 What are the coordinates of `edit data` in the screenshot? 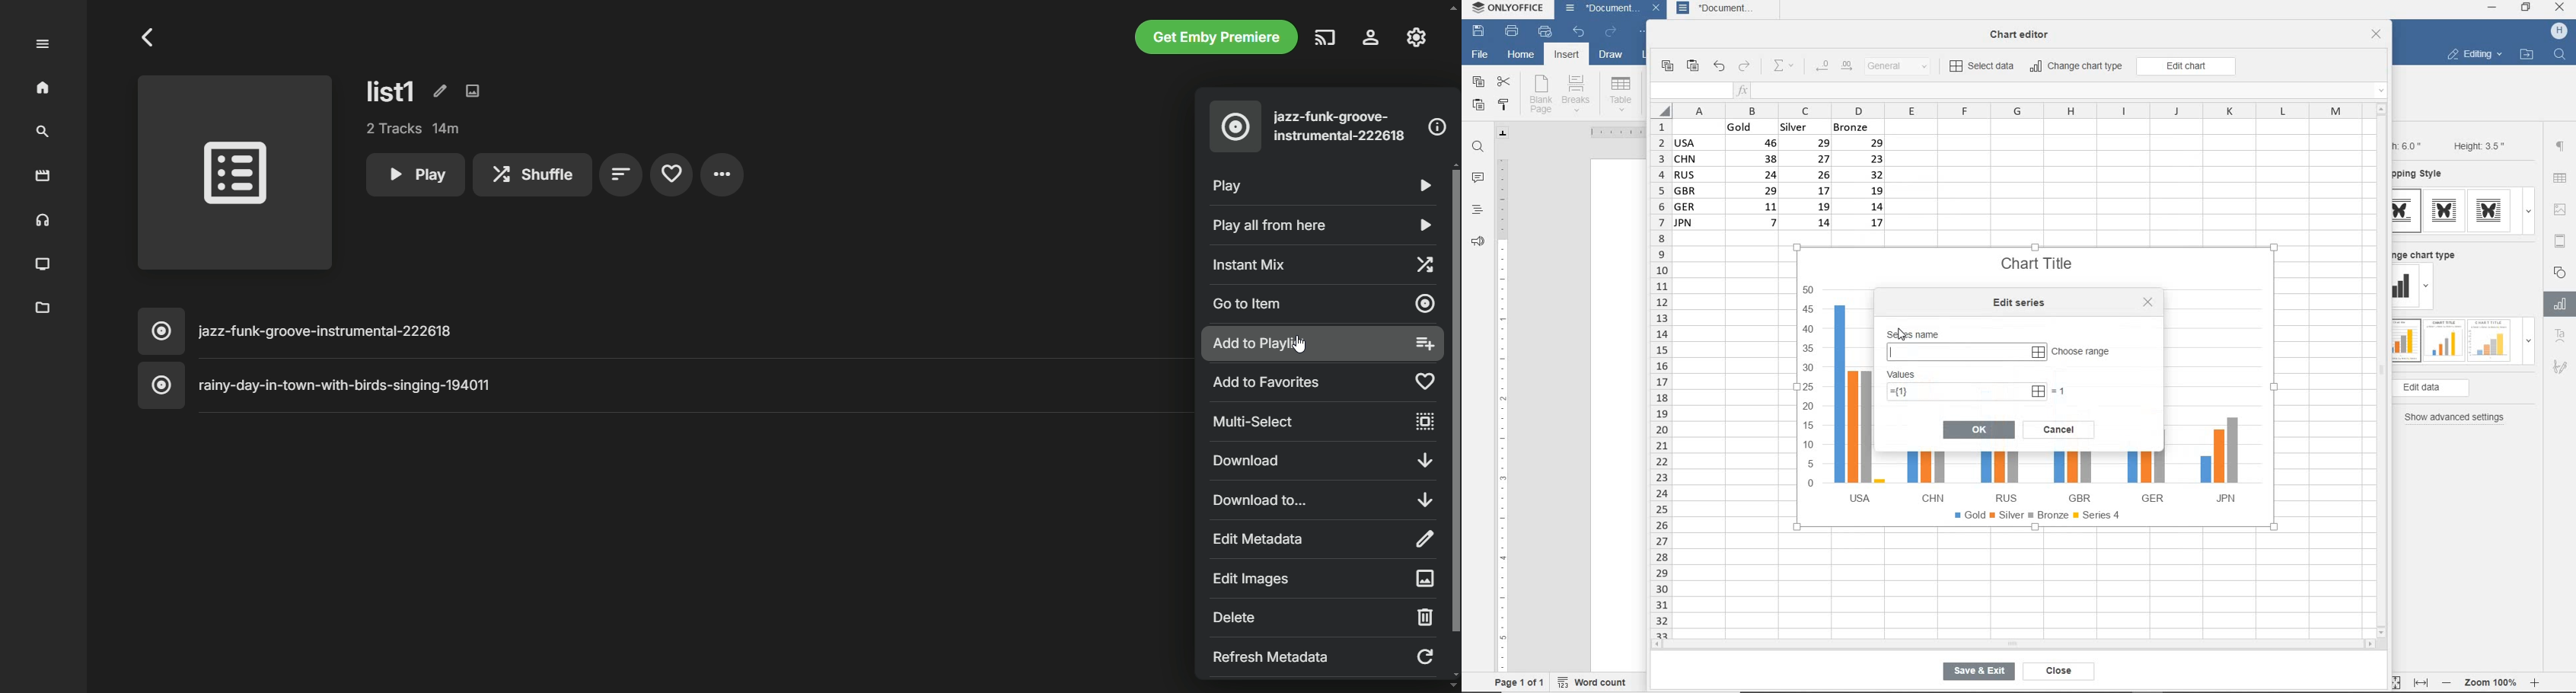 It's located at (2453, 388).